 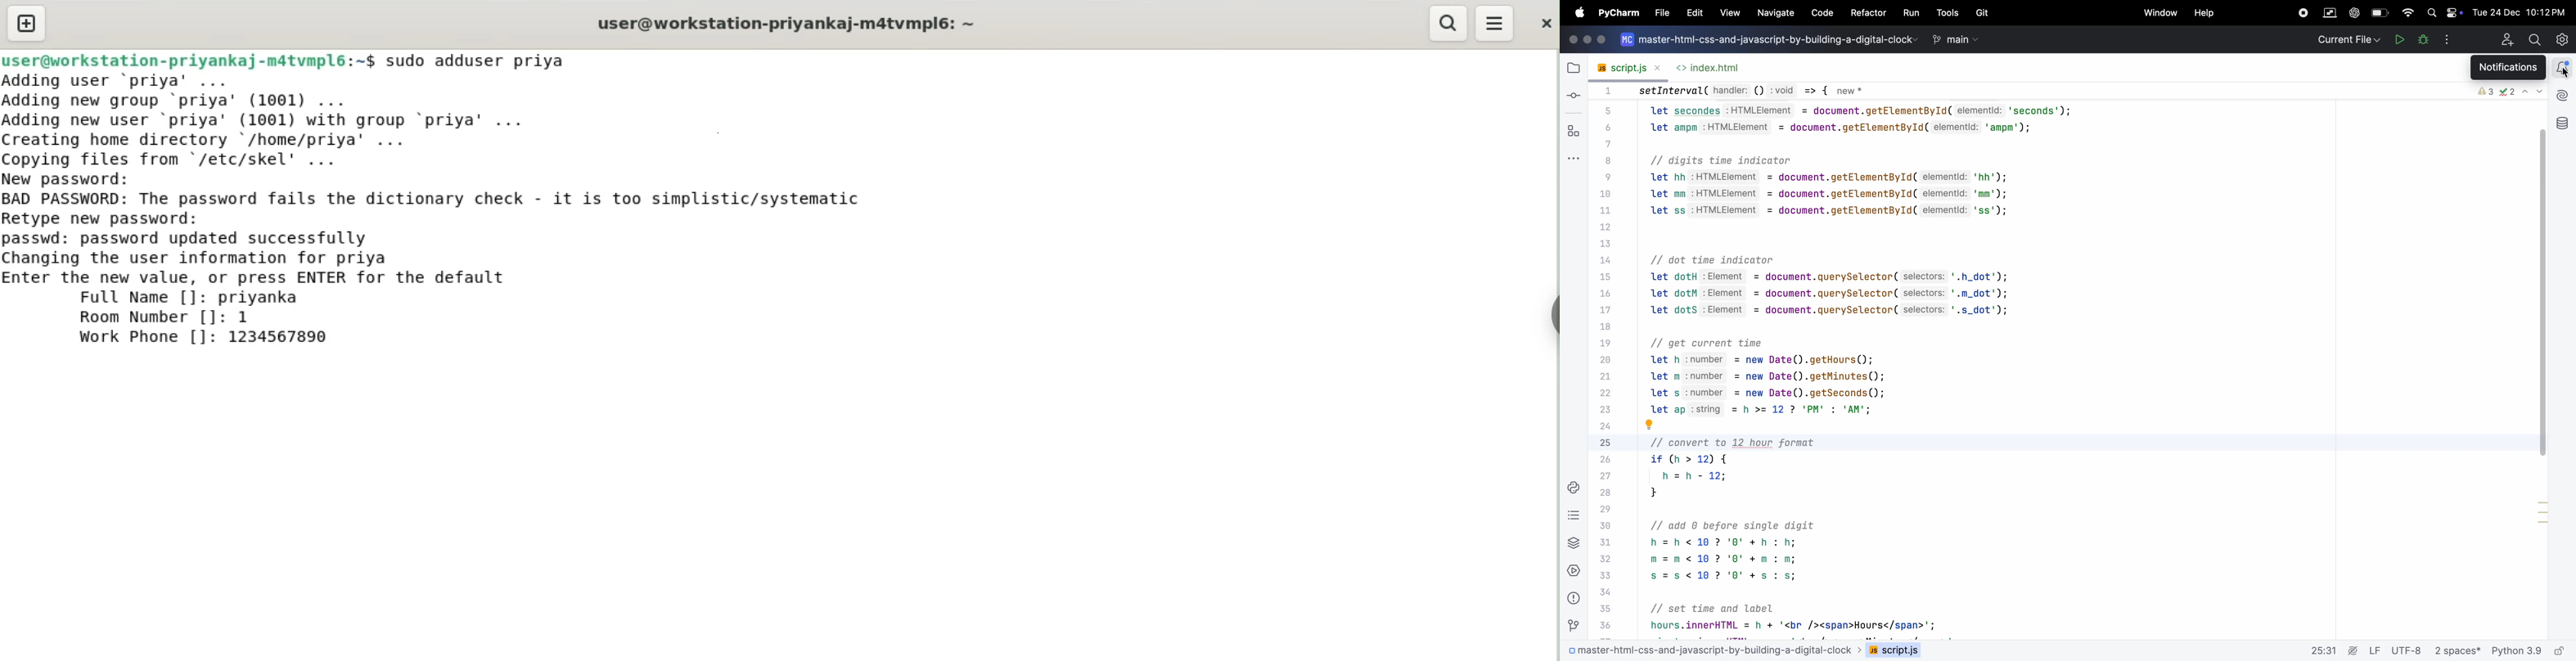 What do you see at coordinates (1574, 572) in the screenshot?
I see `services` at bounding box center [1574, 572].